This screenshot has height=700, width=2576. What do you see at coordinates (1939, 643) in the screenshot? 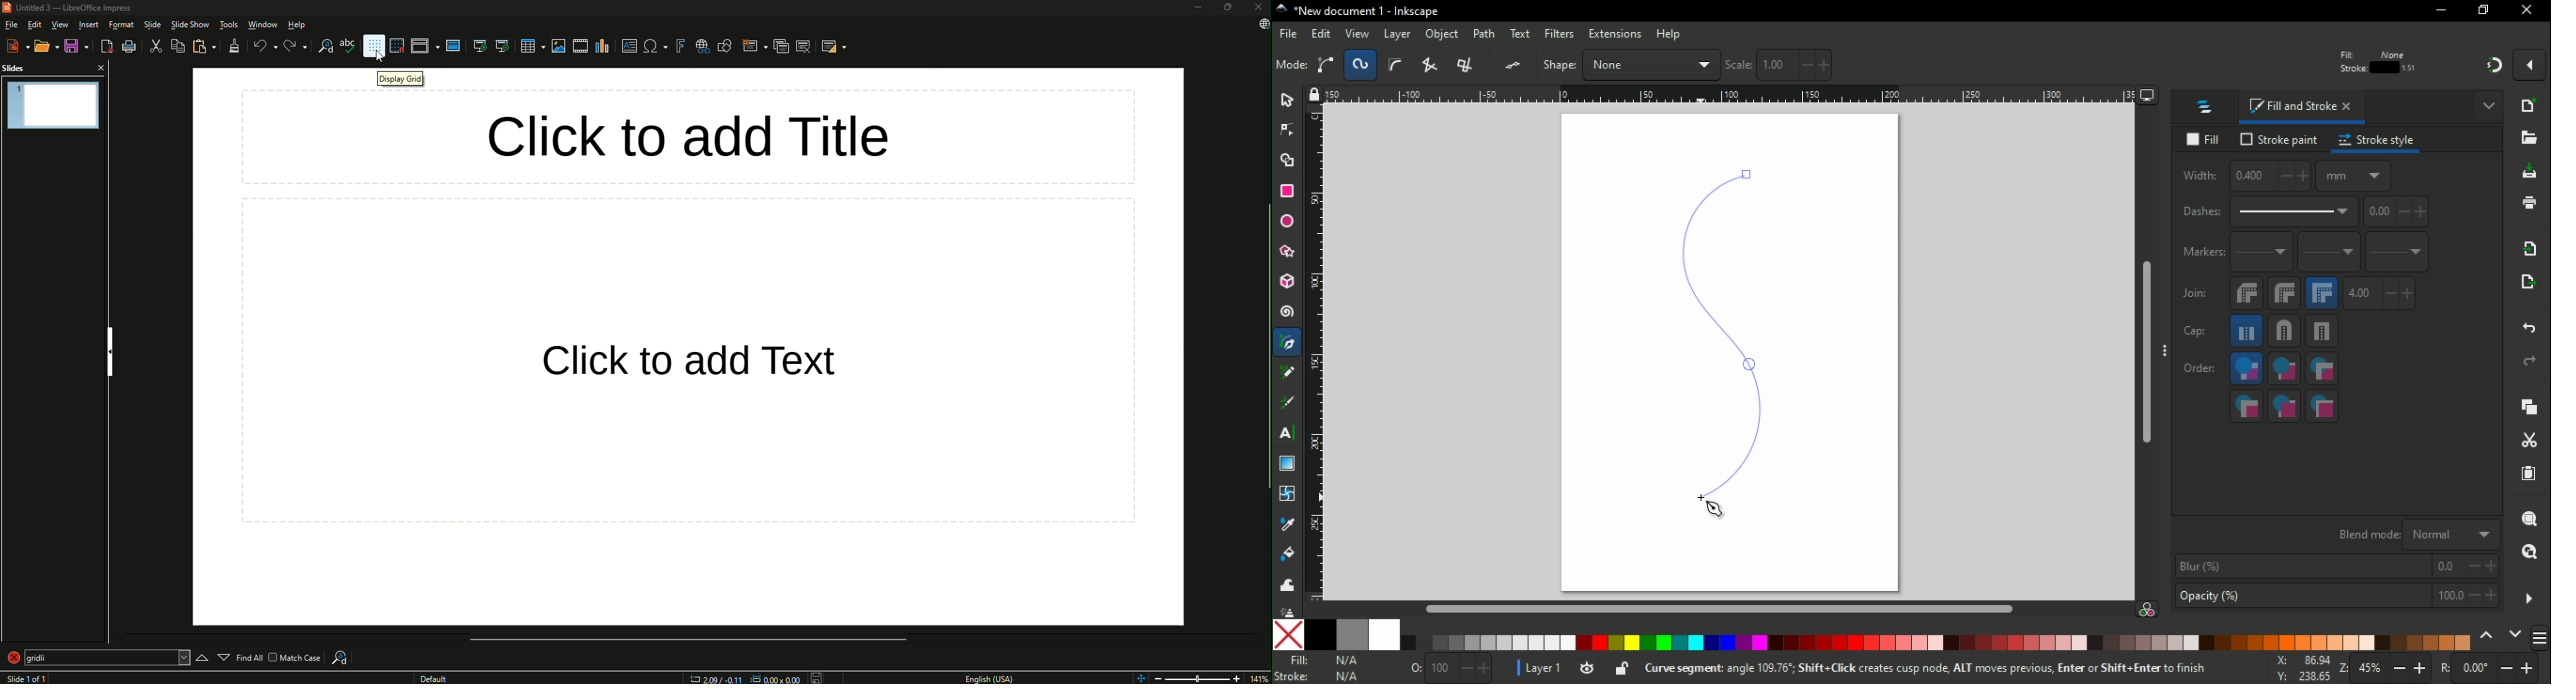
I see `color palette` at bounding box center [1939, 643].